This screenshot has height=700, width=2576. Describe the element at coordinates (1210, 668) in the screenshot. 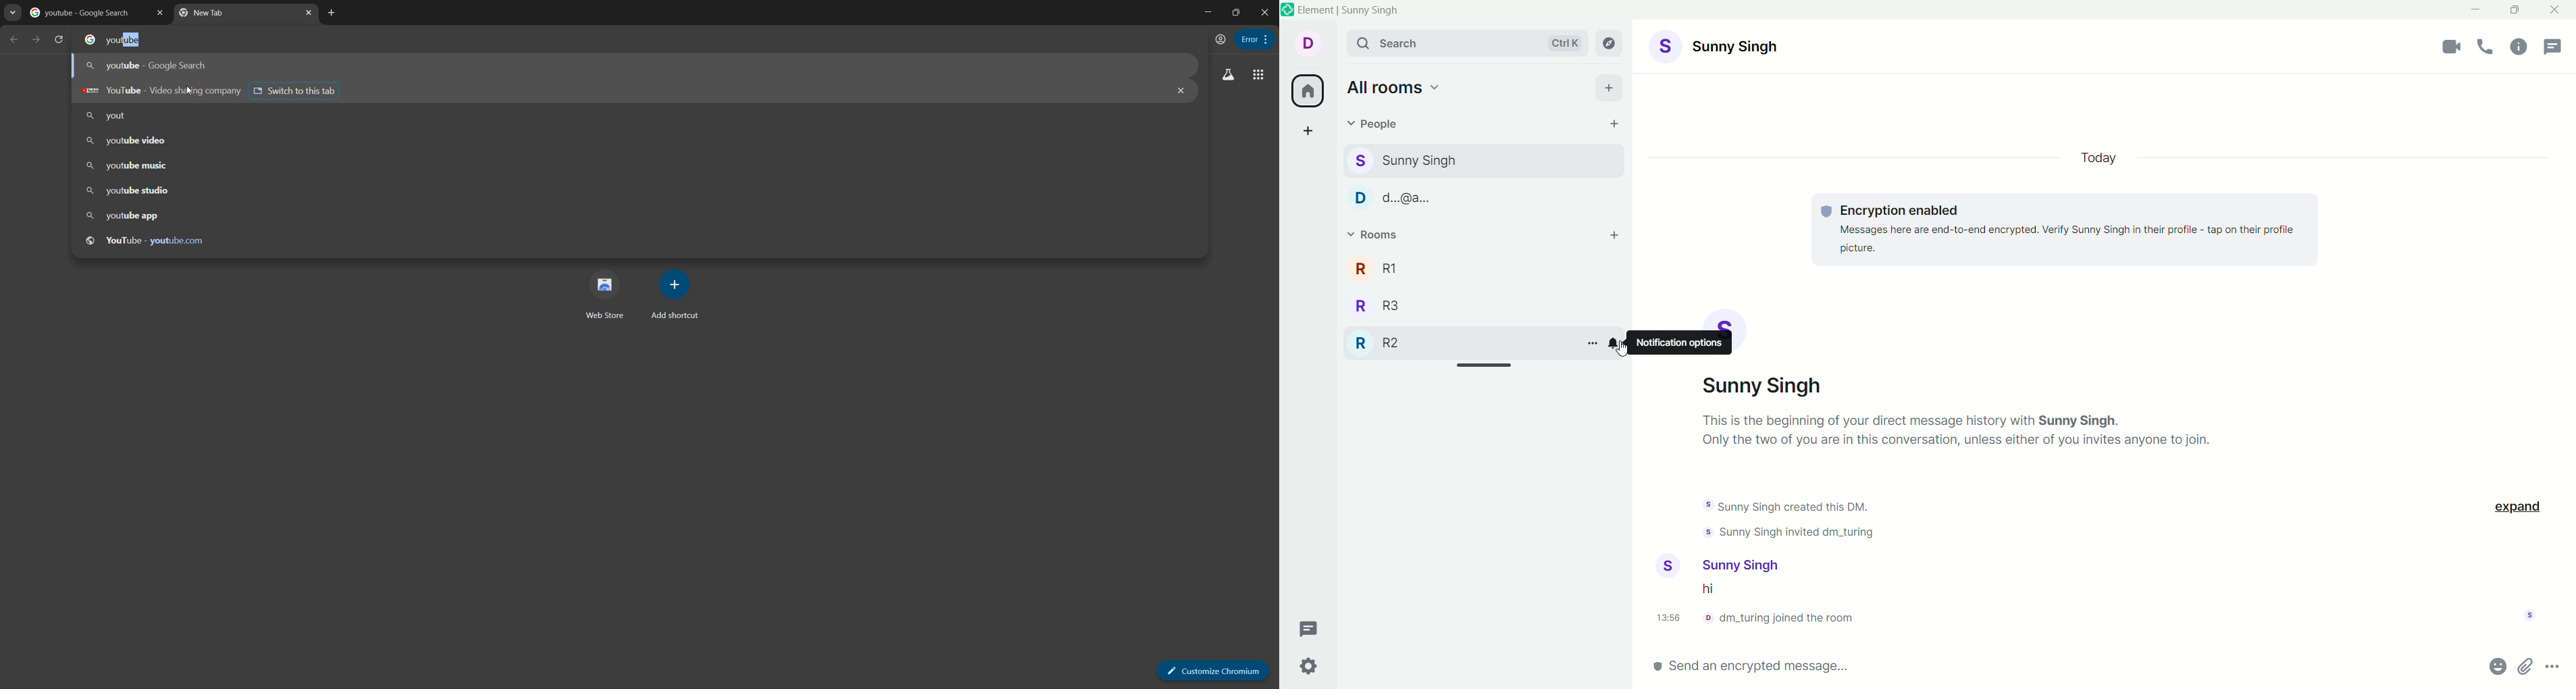

I see `customize chromium` at that location.